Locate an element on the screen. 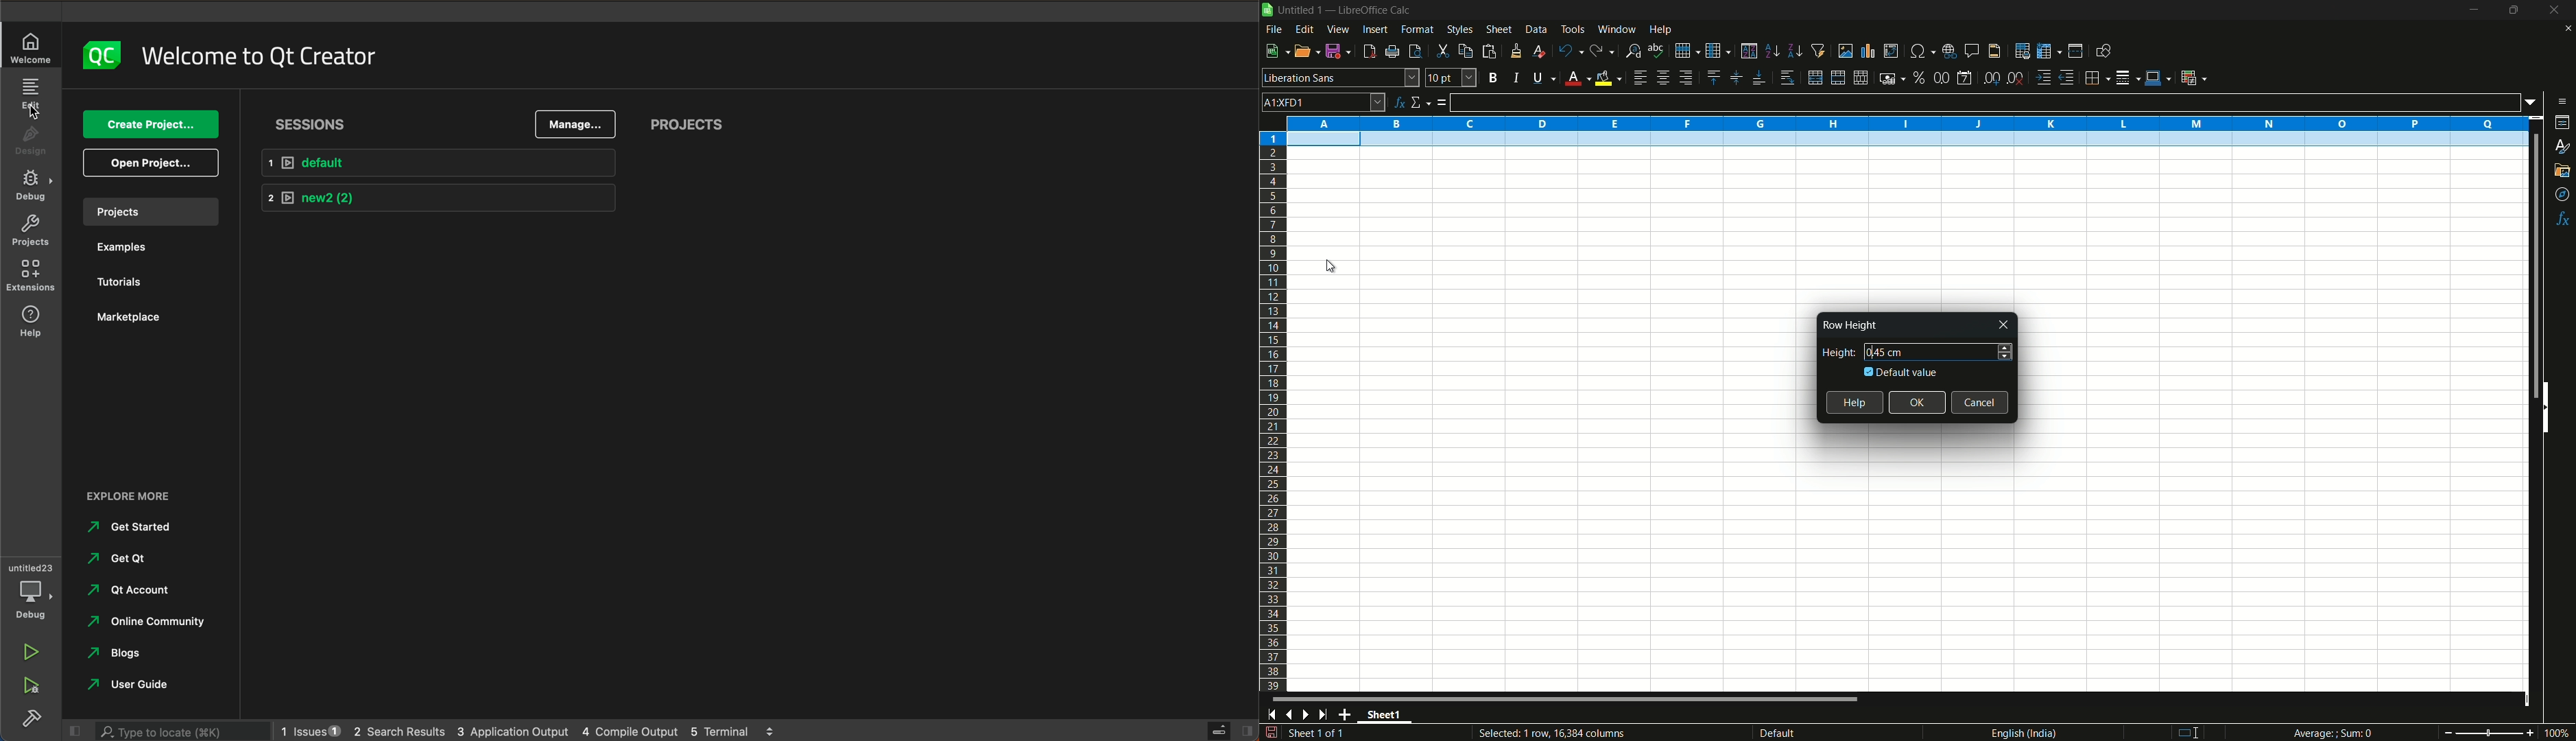  data menu is located at coordinates (1536, 30).